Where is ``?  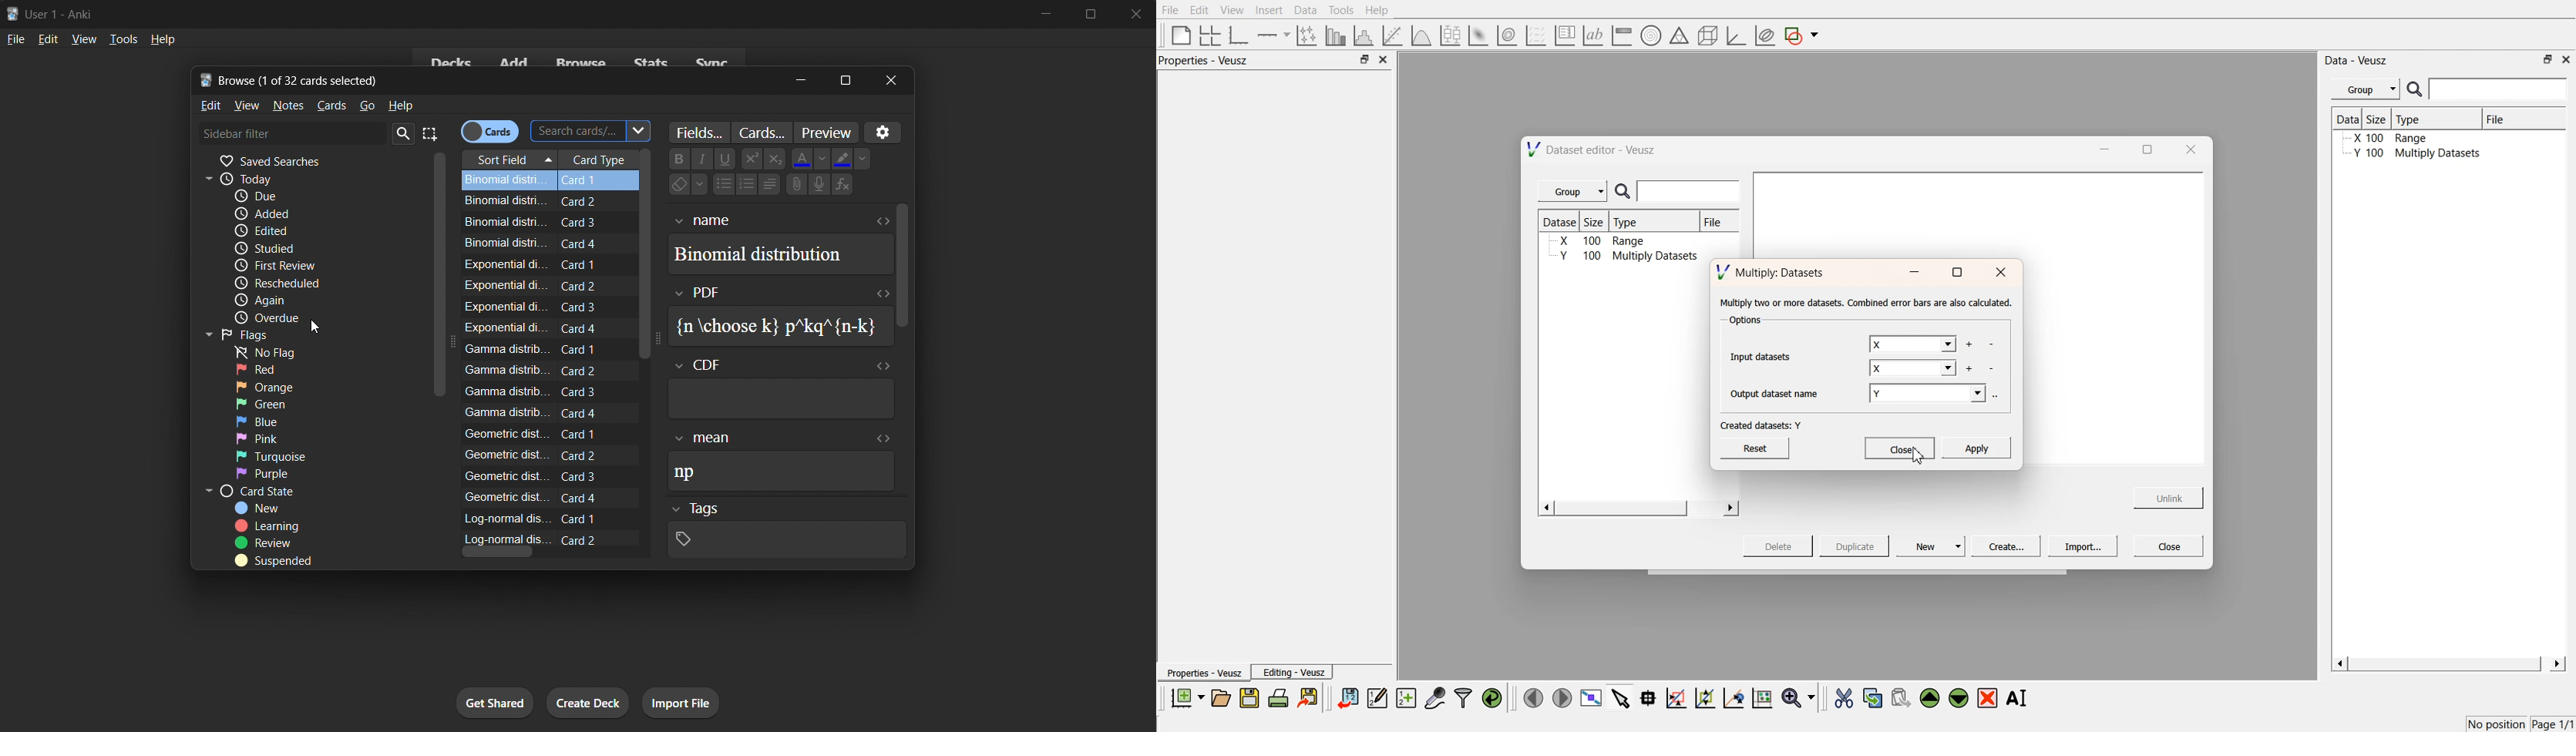  is located at coordinates (824, 157).